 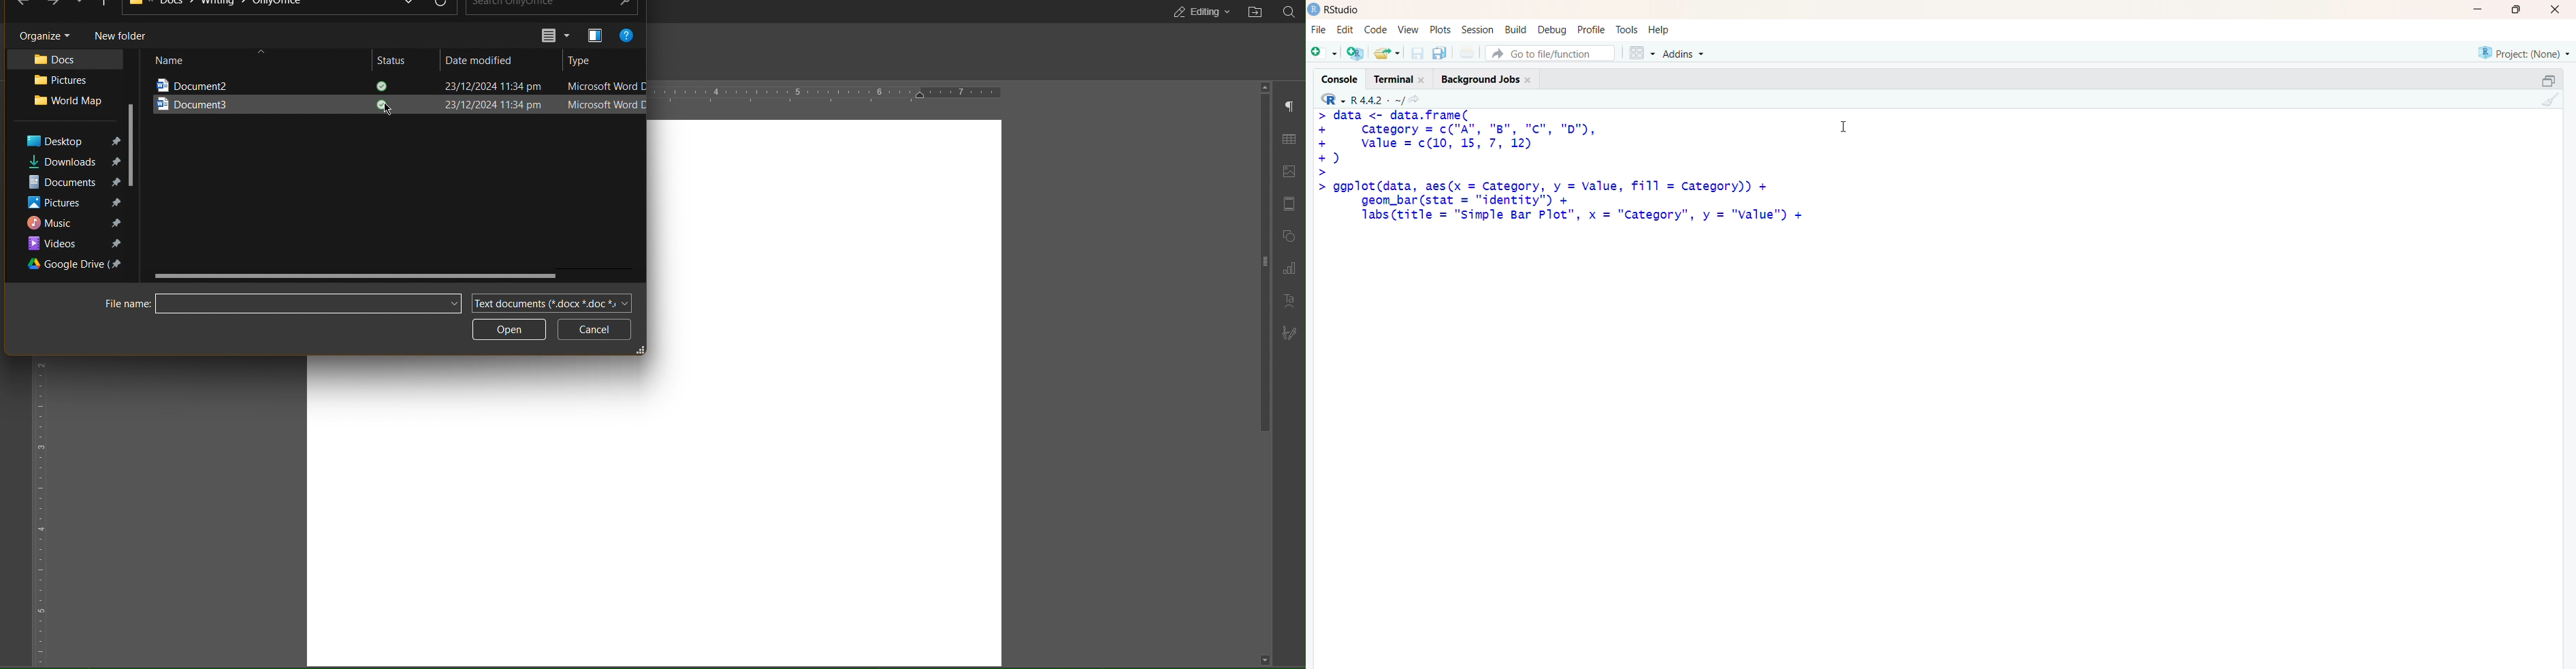 I want to click on Music, so click(x=71, y=223).